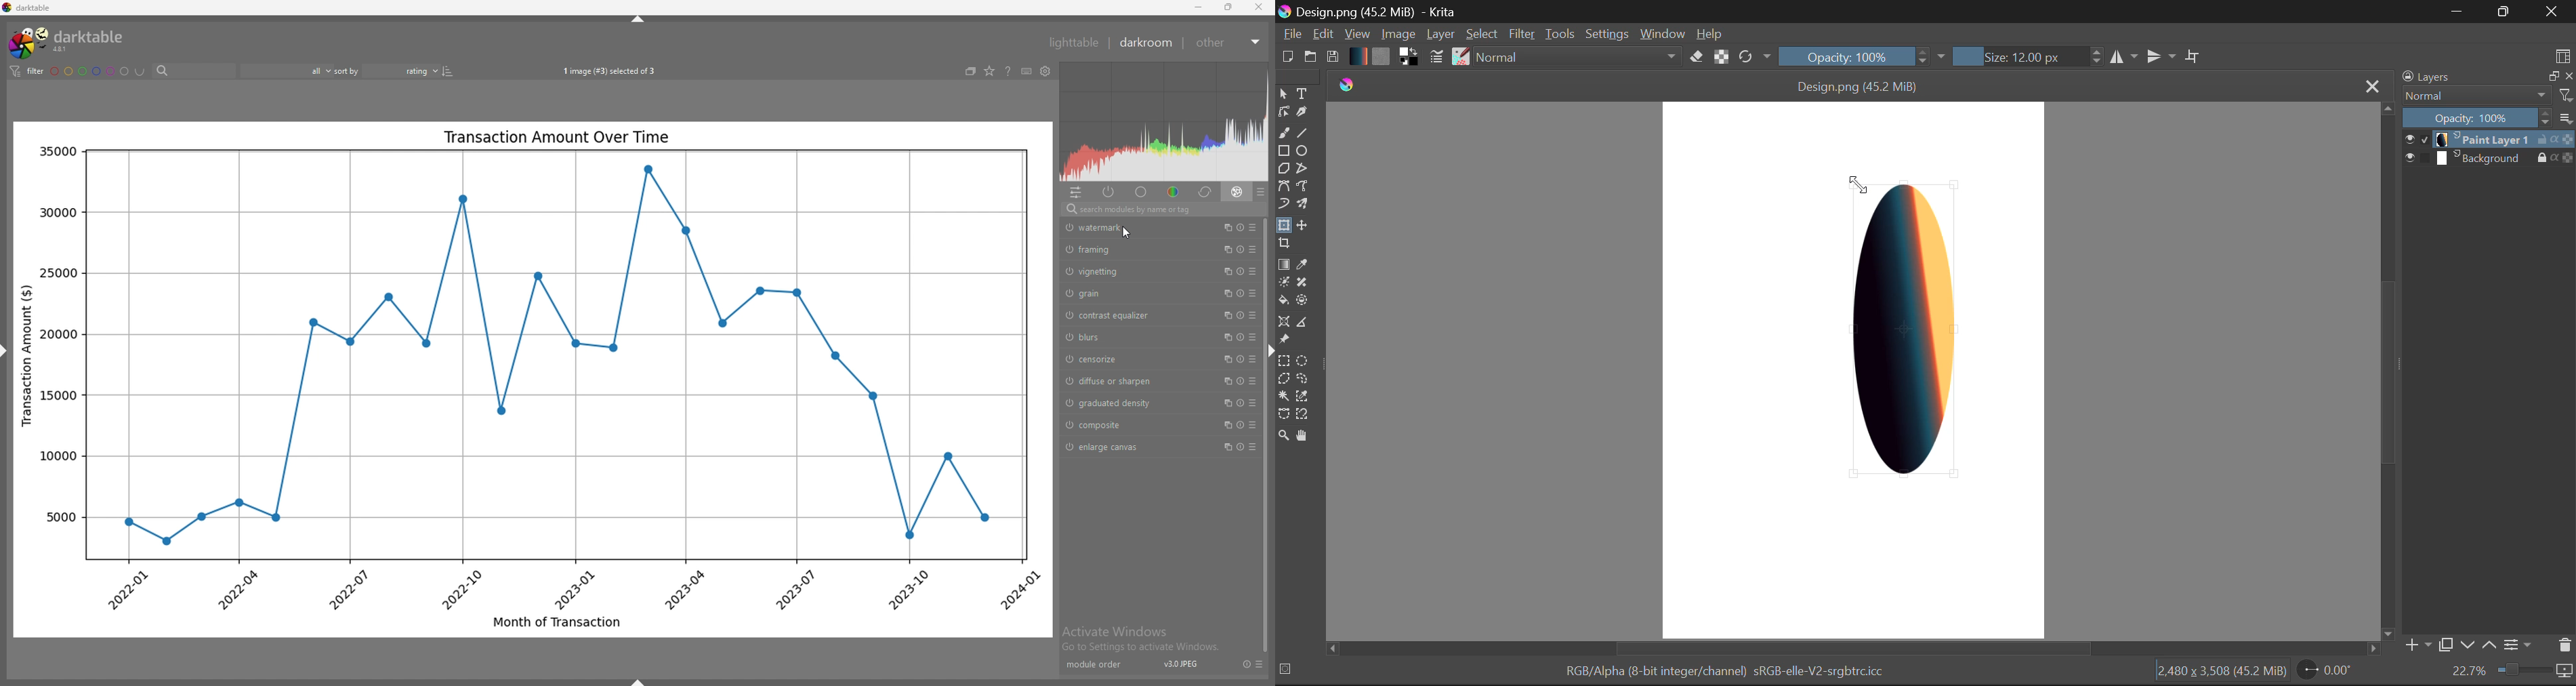 This screenshot has width=2576, height=700. What do you see at coordinates (1303, 263) in the screenshot?
I see `Eyedropper` at bounding box center [1303, 263].